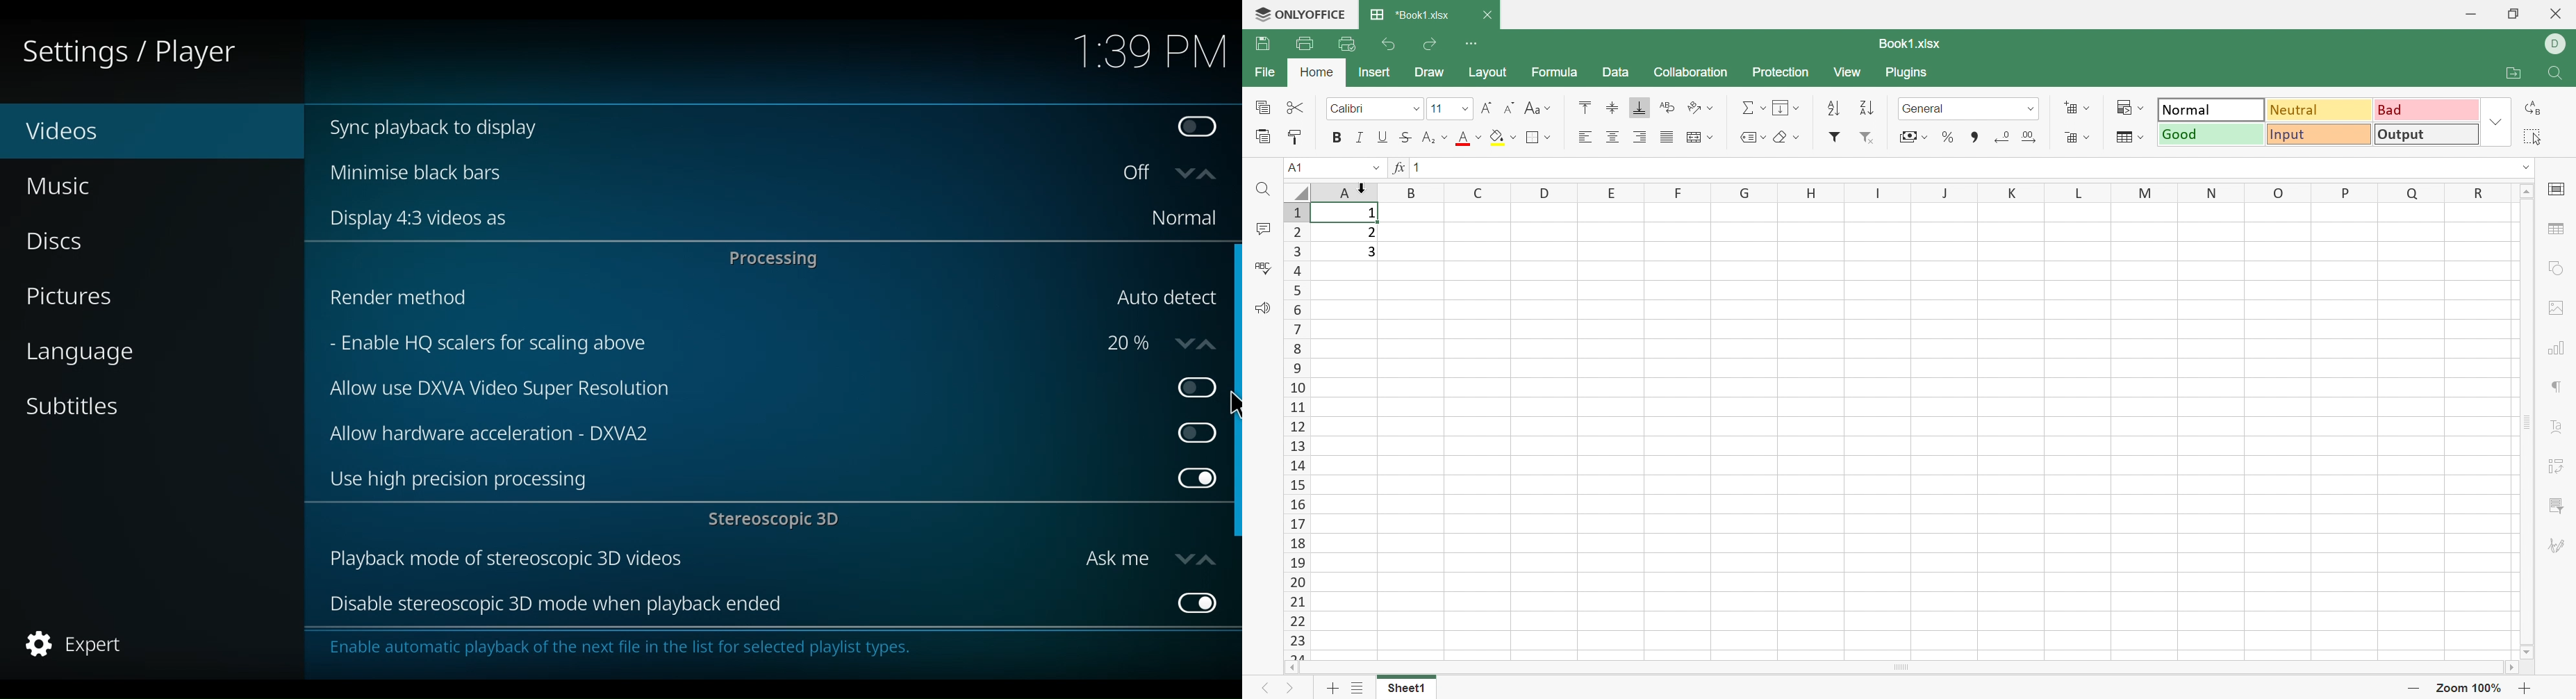 The width and height of the screenshot is (2576, 700). What do you see at coordinates (73, 298) in the screenshot?
I see `Pictures` at bounding box center [73, 298].